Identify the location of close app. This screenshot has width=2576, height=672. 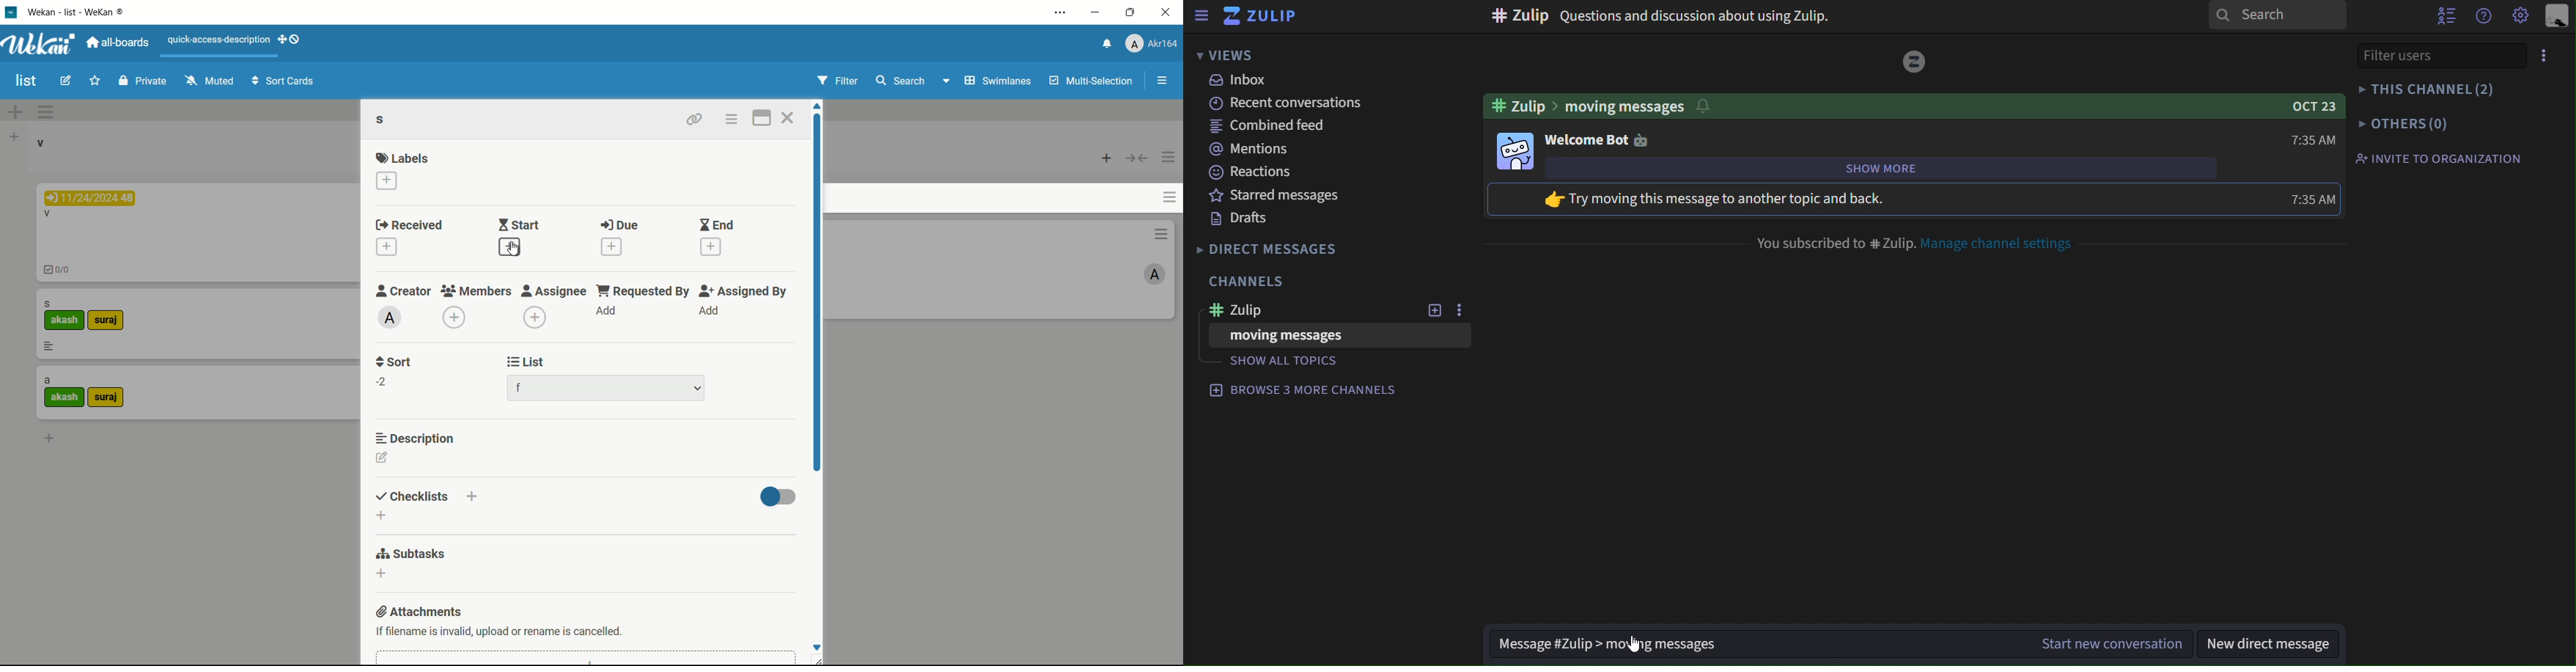
(1166, 14).